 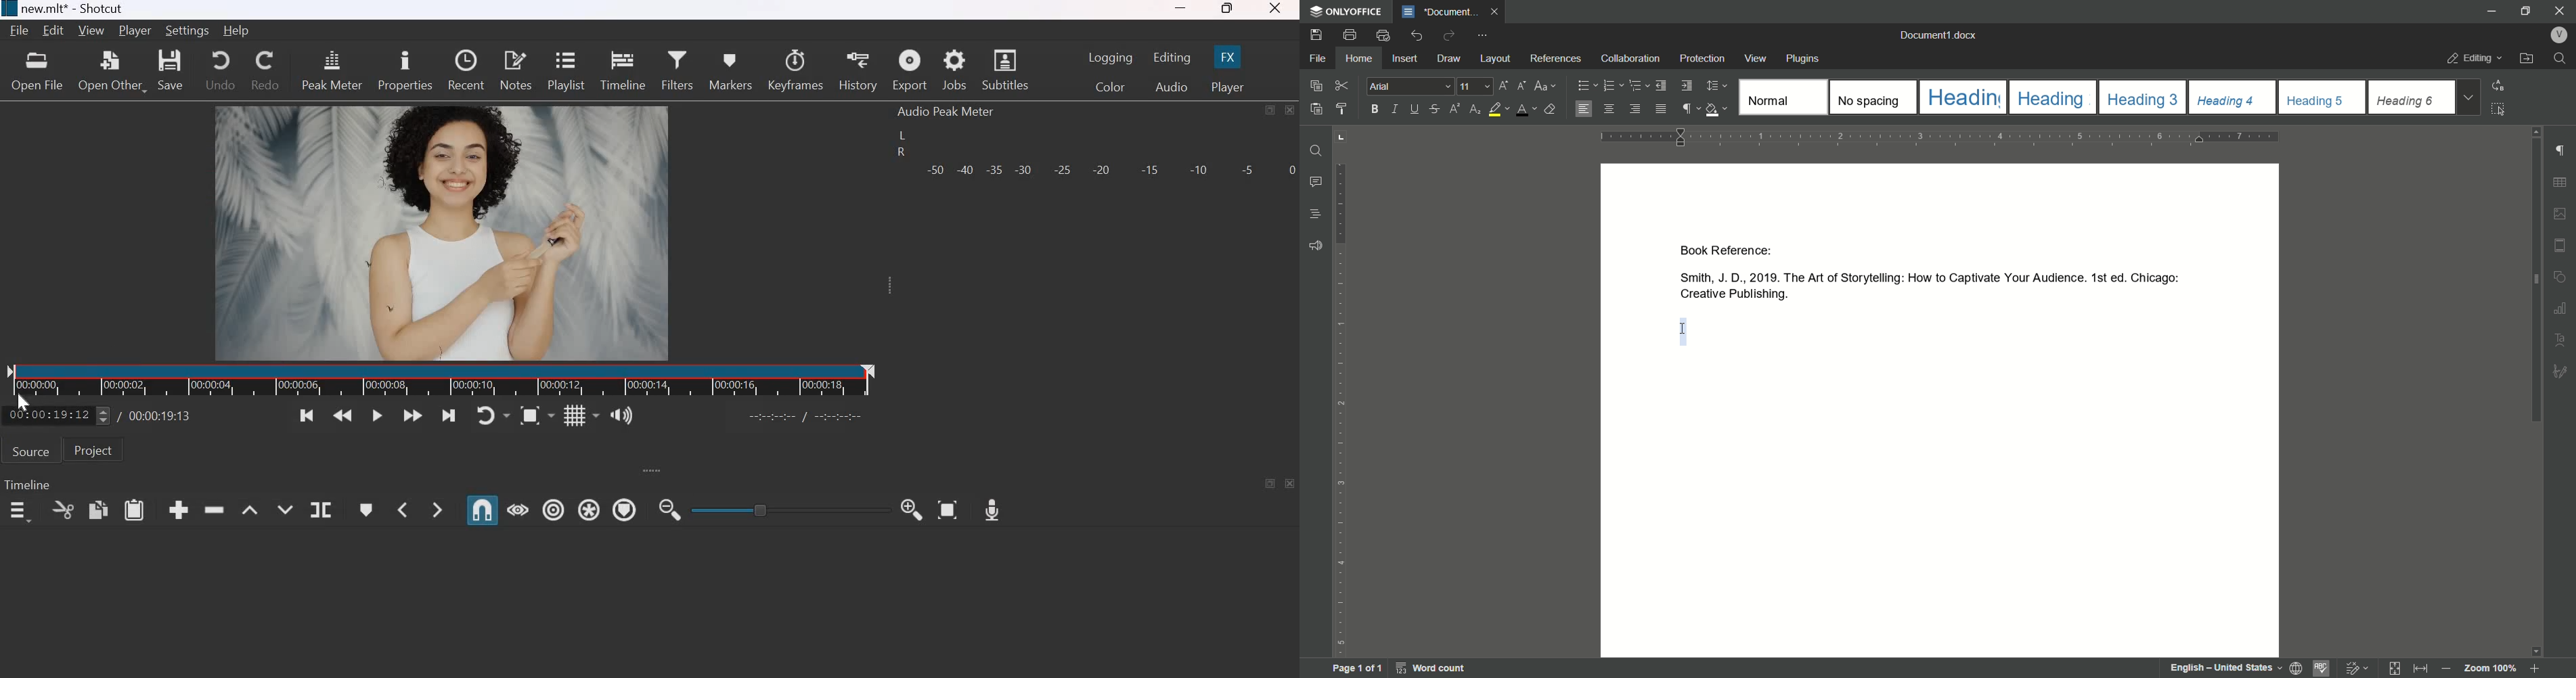 I want to click on , so click(x=2561, y=372).